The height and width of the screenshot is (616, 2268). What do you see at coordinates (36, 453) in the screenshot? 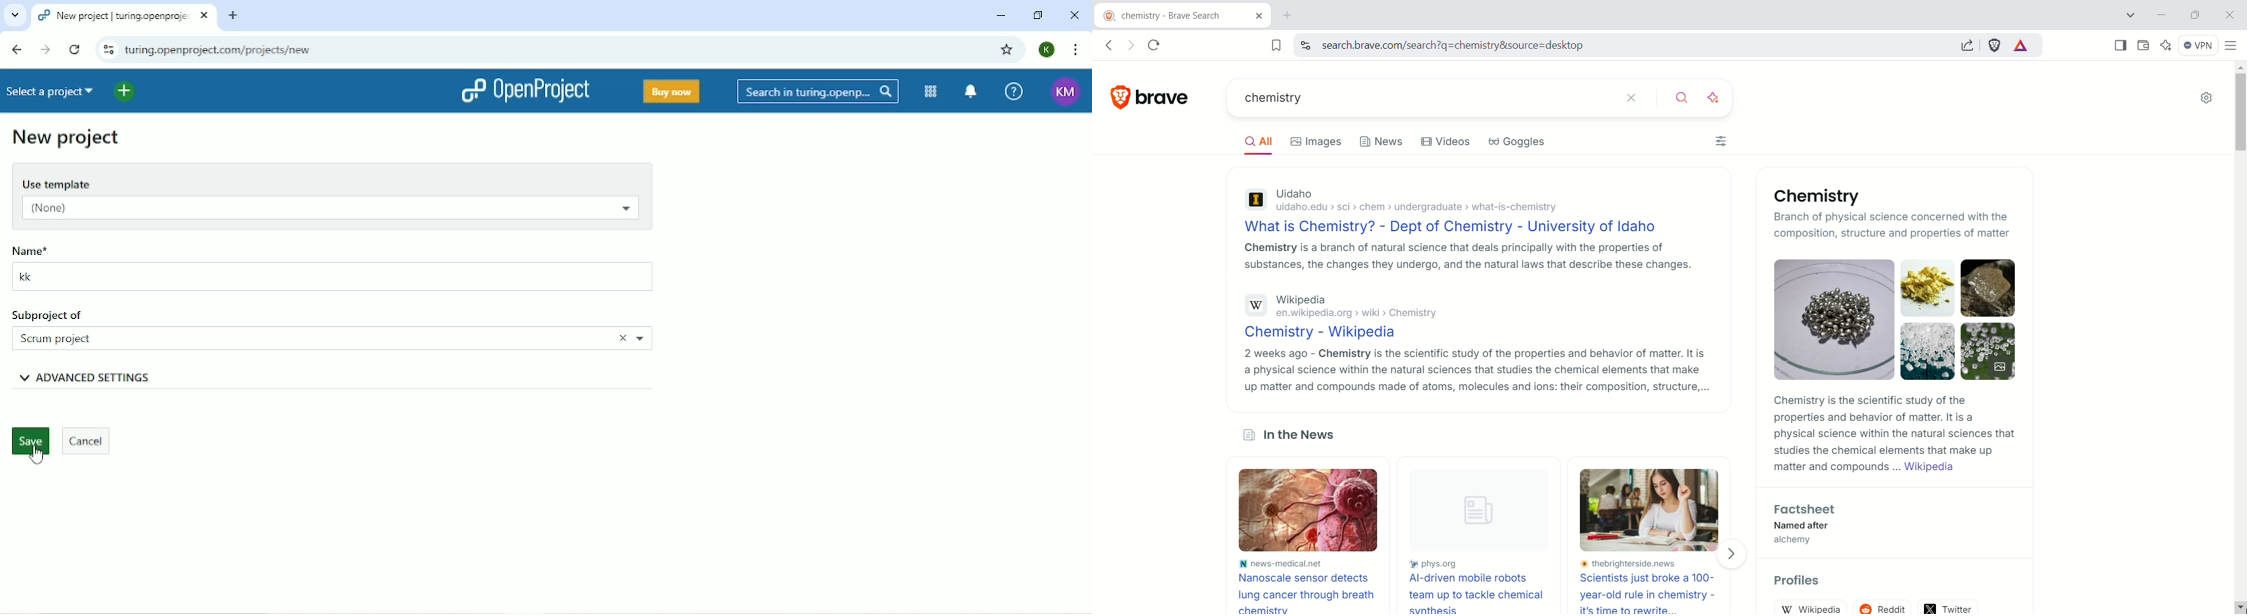
I see `Cursor` at bounding box center [36, 453].